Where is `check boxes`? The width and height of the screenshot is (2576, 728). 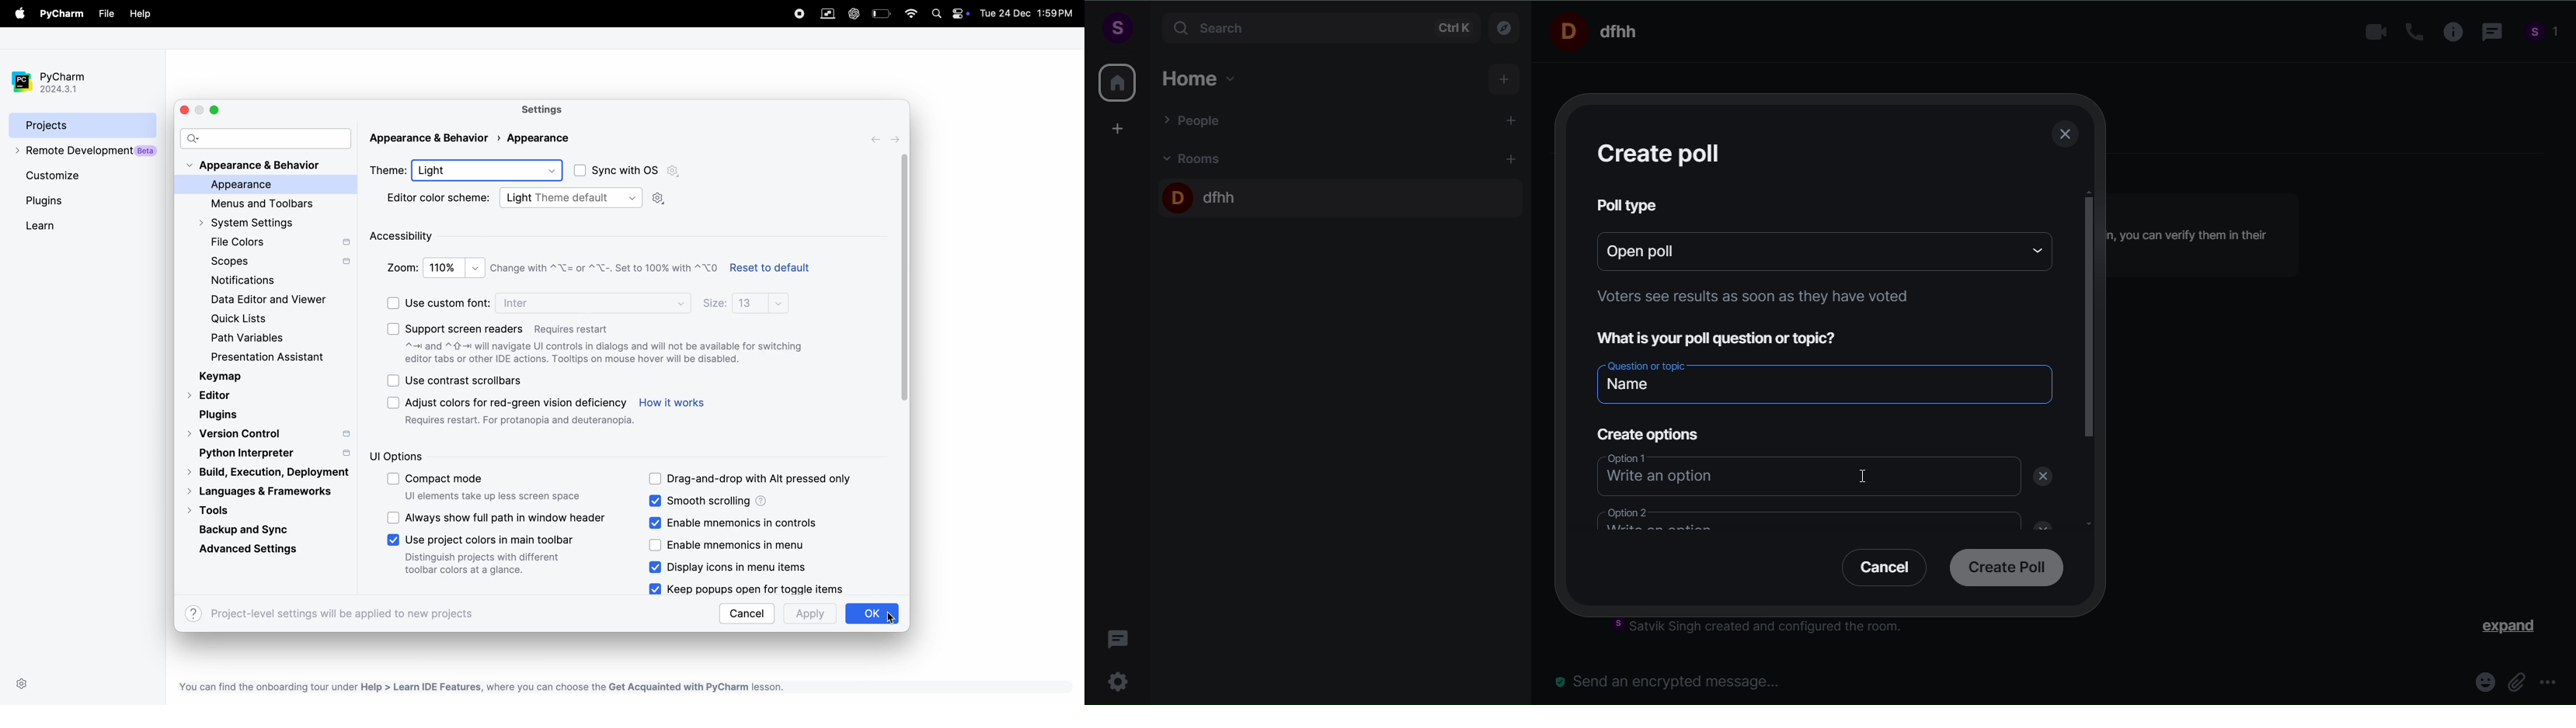 check boxes is located at coordinates (656, 544).